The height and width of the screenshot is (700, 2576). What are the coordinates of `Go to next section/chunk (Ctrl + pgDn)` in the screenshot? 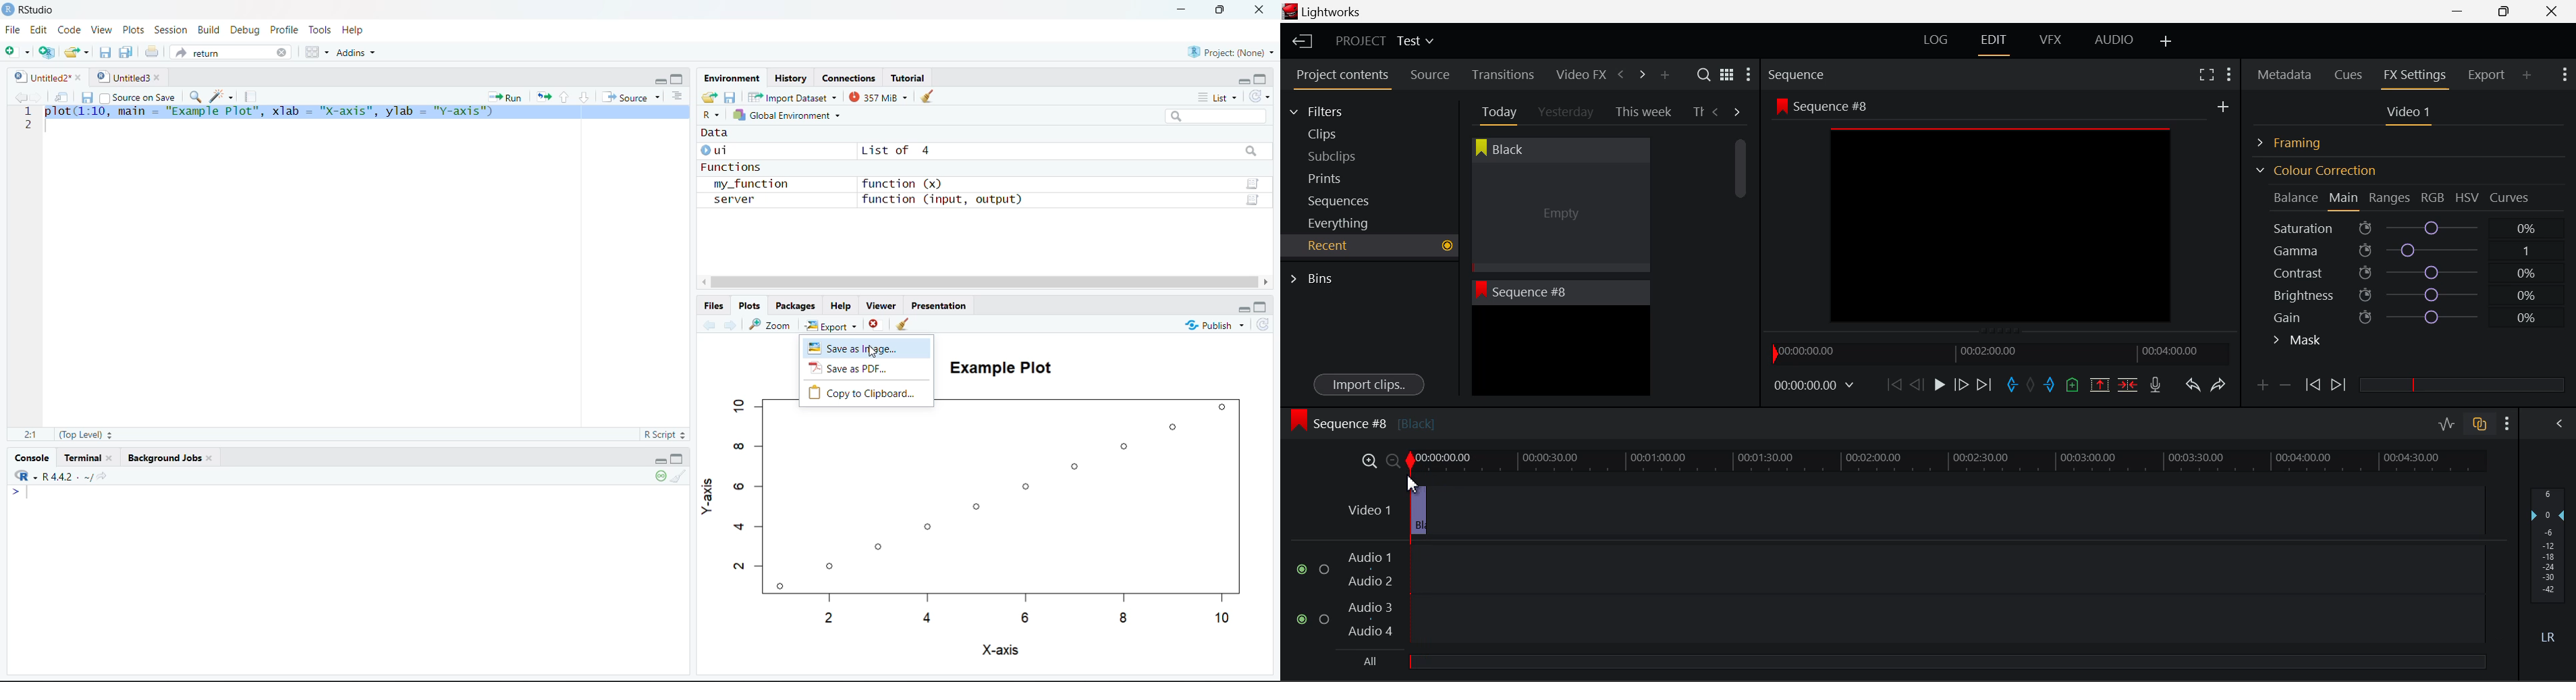 It's located at (583, 95).